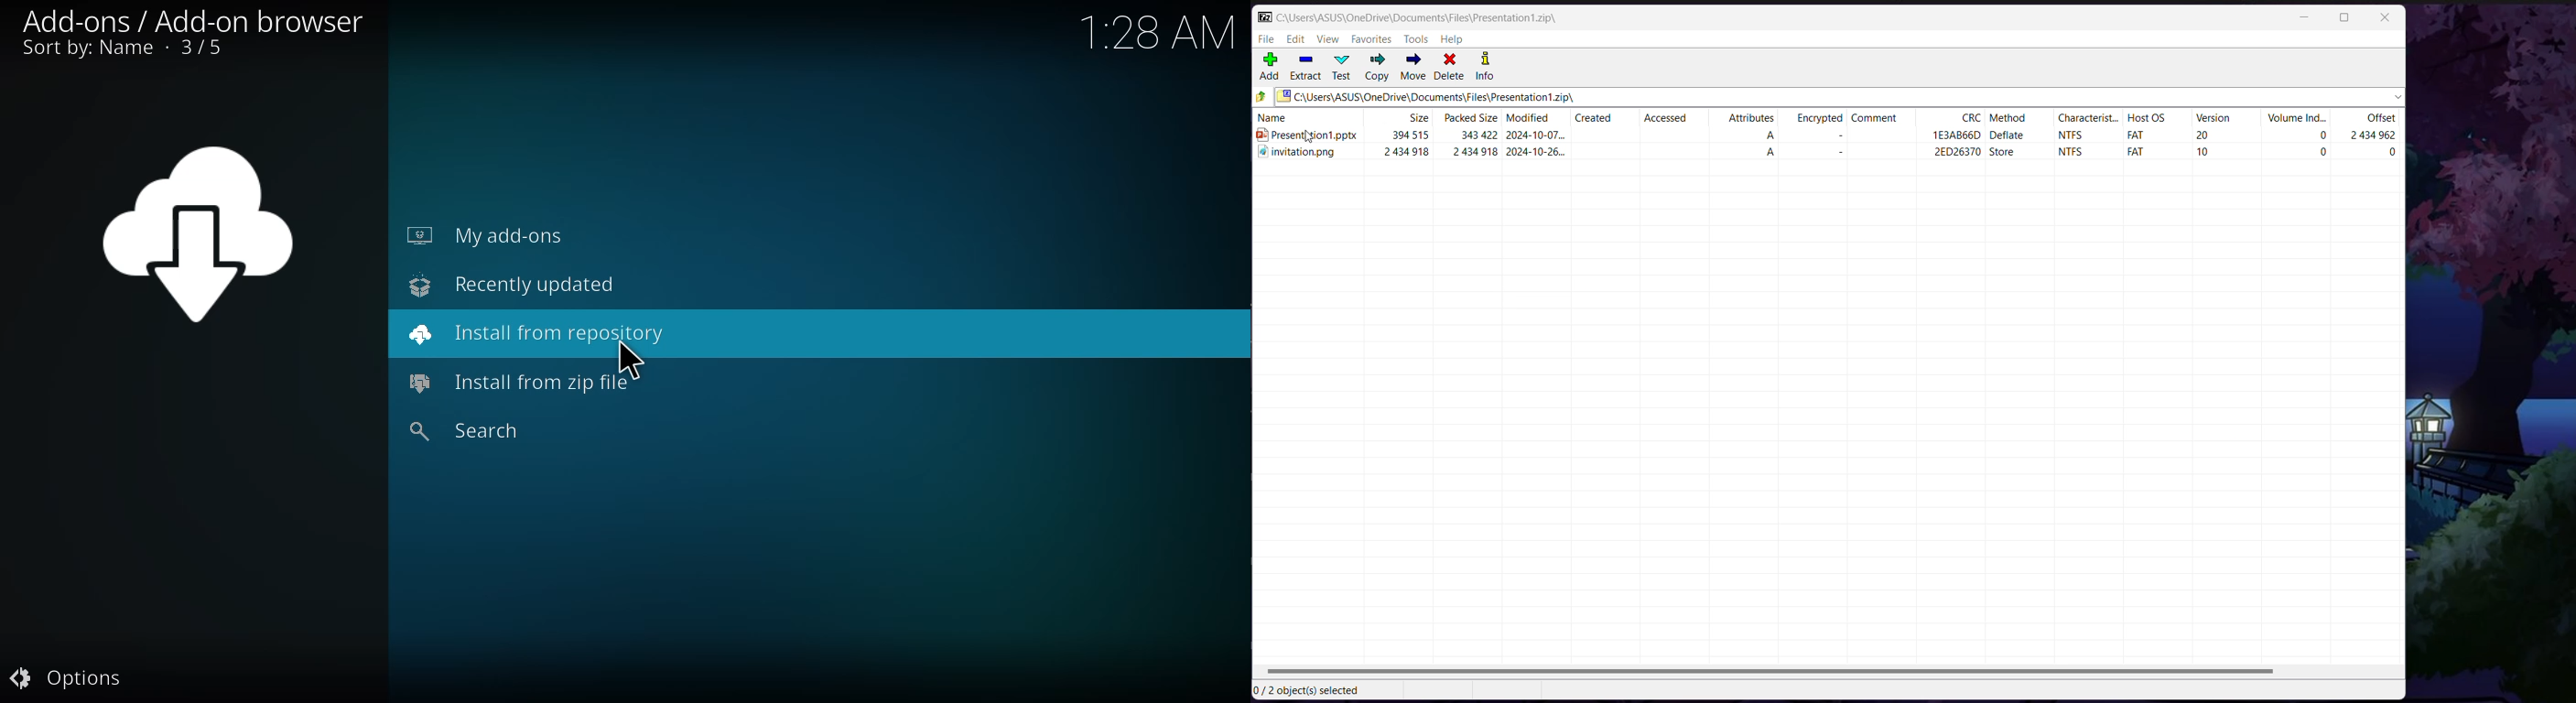 The image size is (2576, 728). What do you see at coordinates (1829, 672) in the screenshot?
I see `Horizontal Scroll Bar` at bounding box center [1829, 672].